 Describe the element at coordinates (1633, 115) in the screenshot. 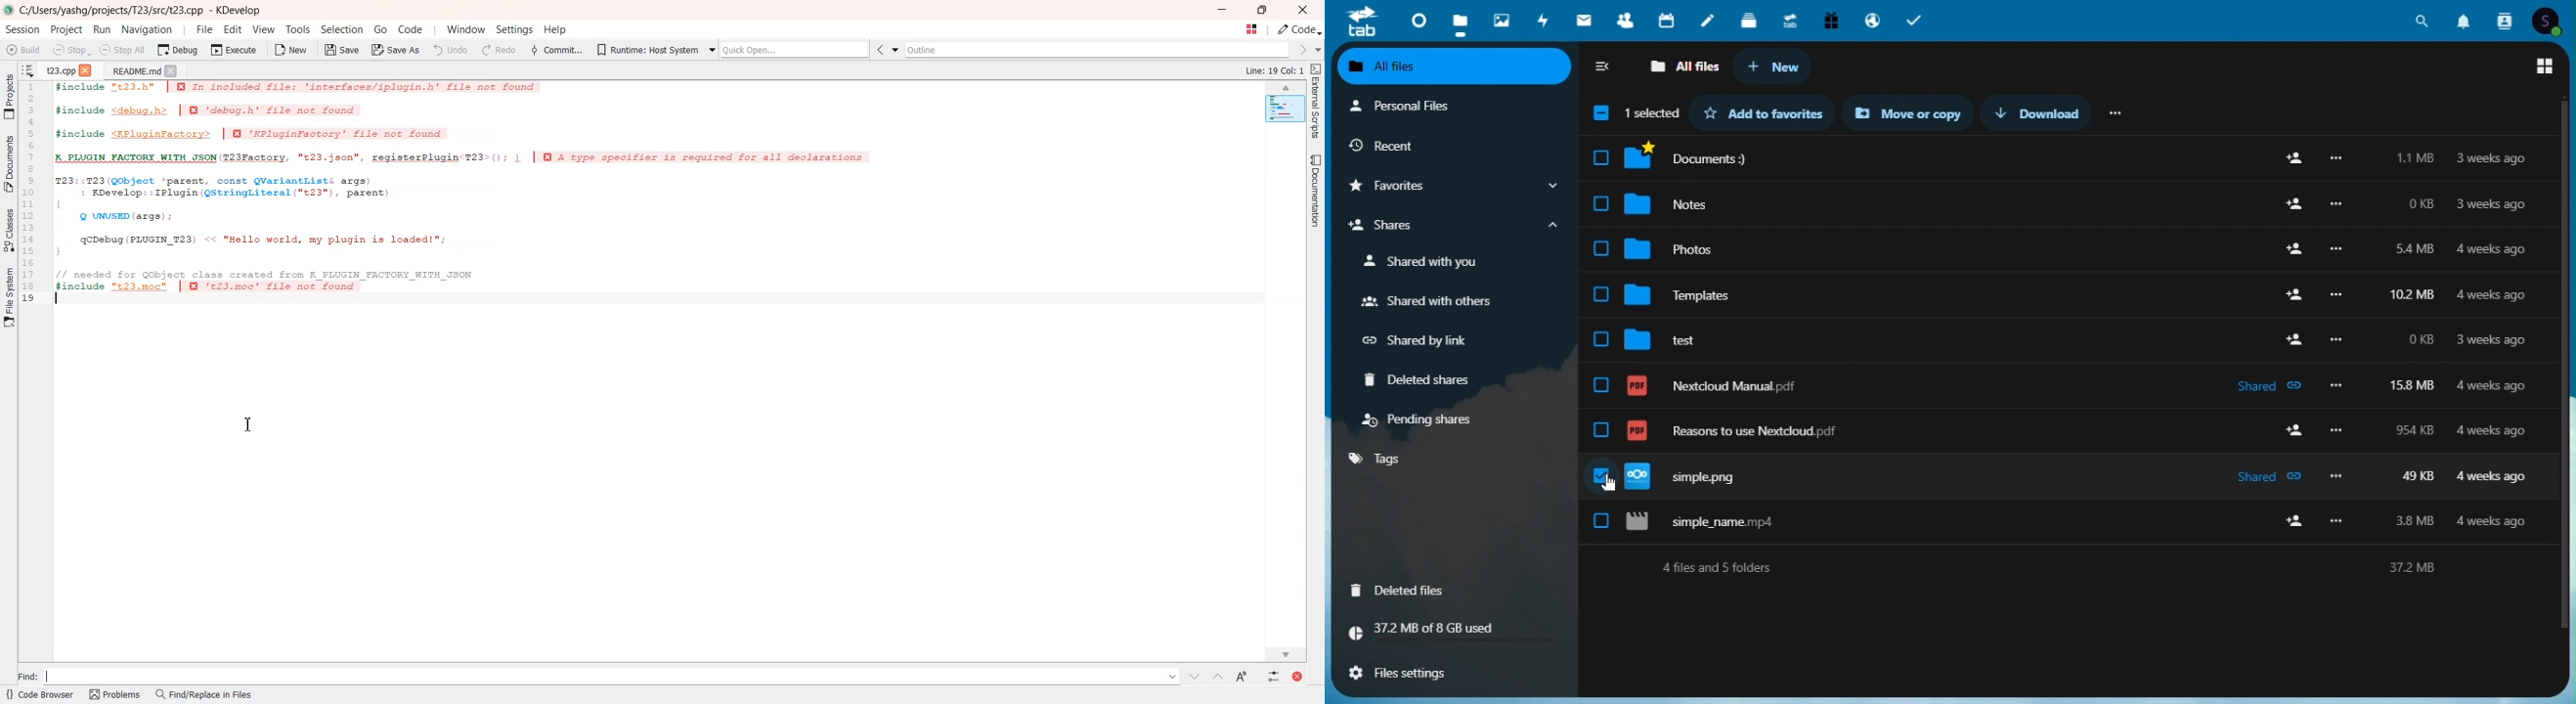

I see `1 selected` at that location.